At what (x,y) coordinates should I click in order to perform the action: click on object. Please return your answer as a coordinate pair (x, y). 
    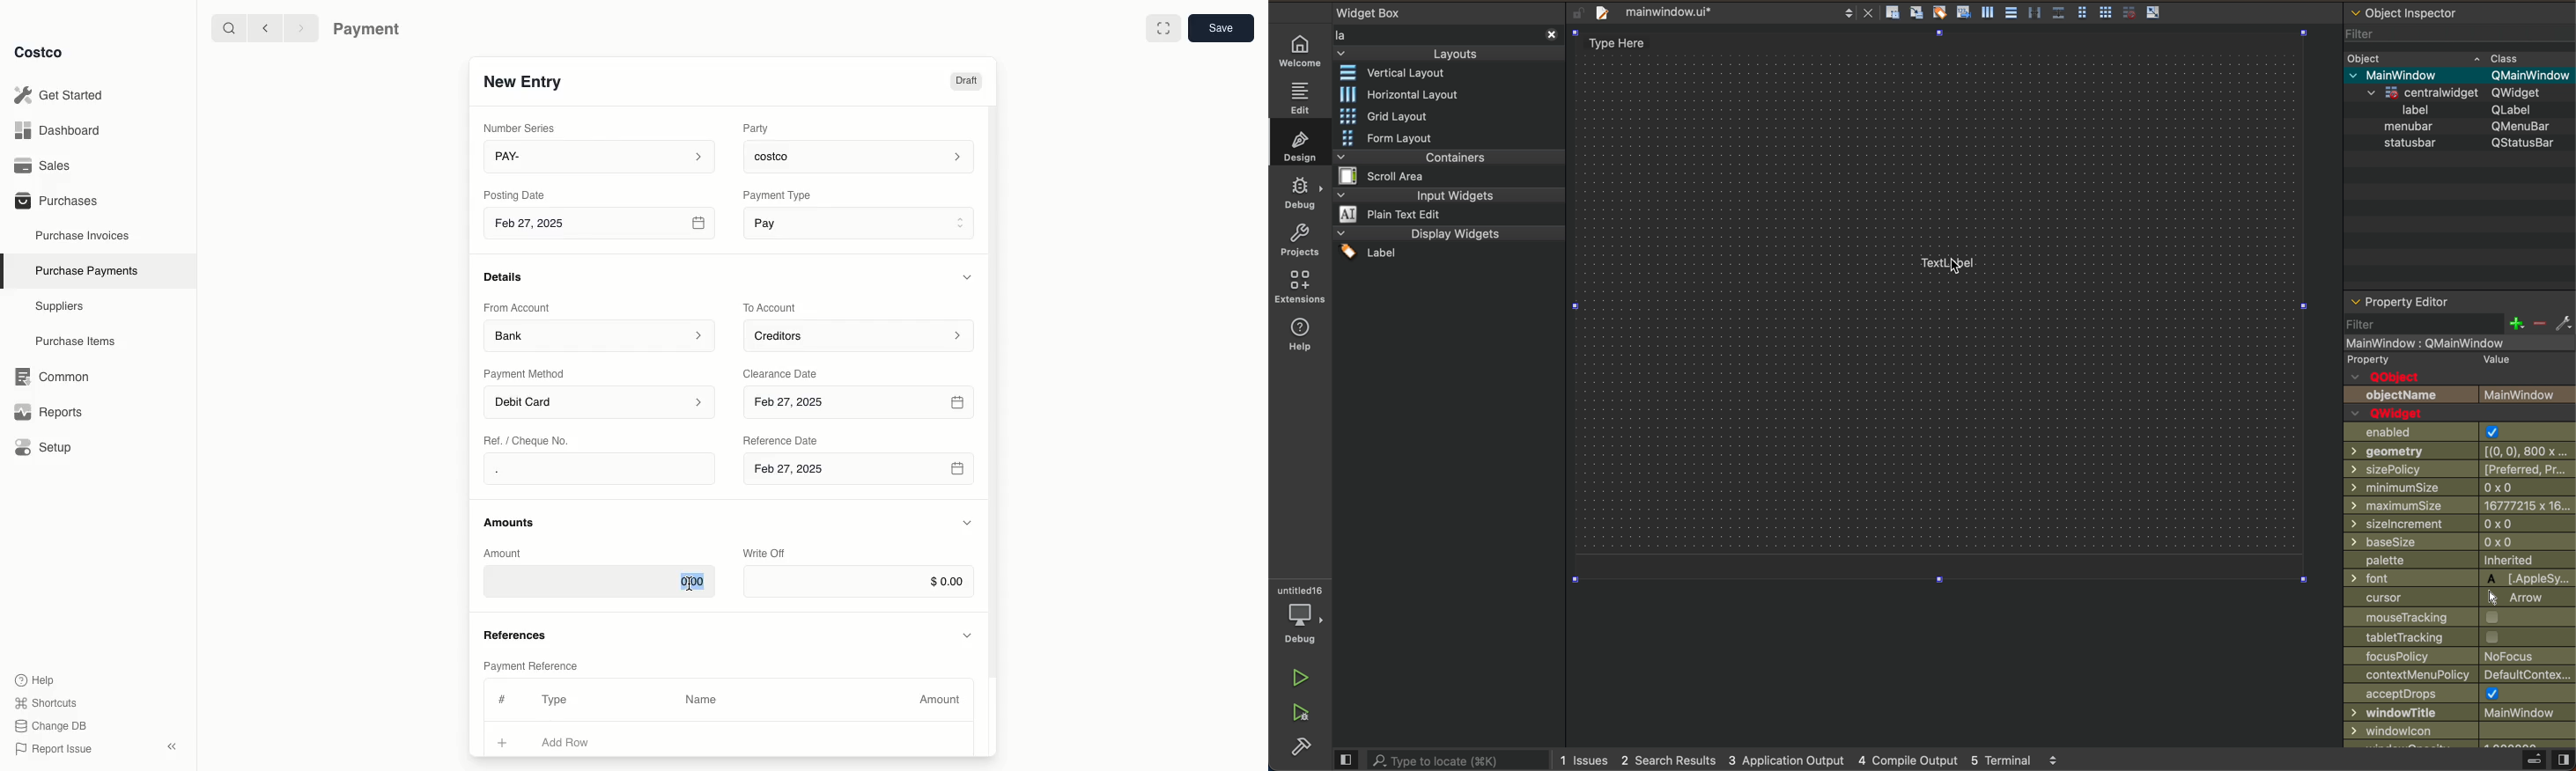
    Looking at the image, I should click on (2444, 59).